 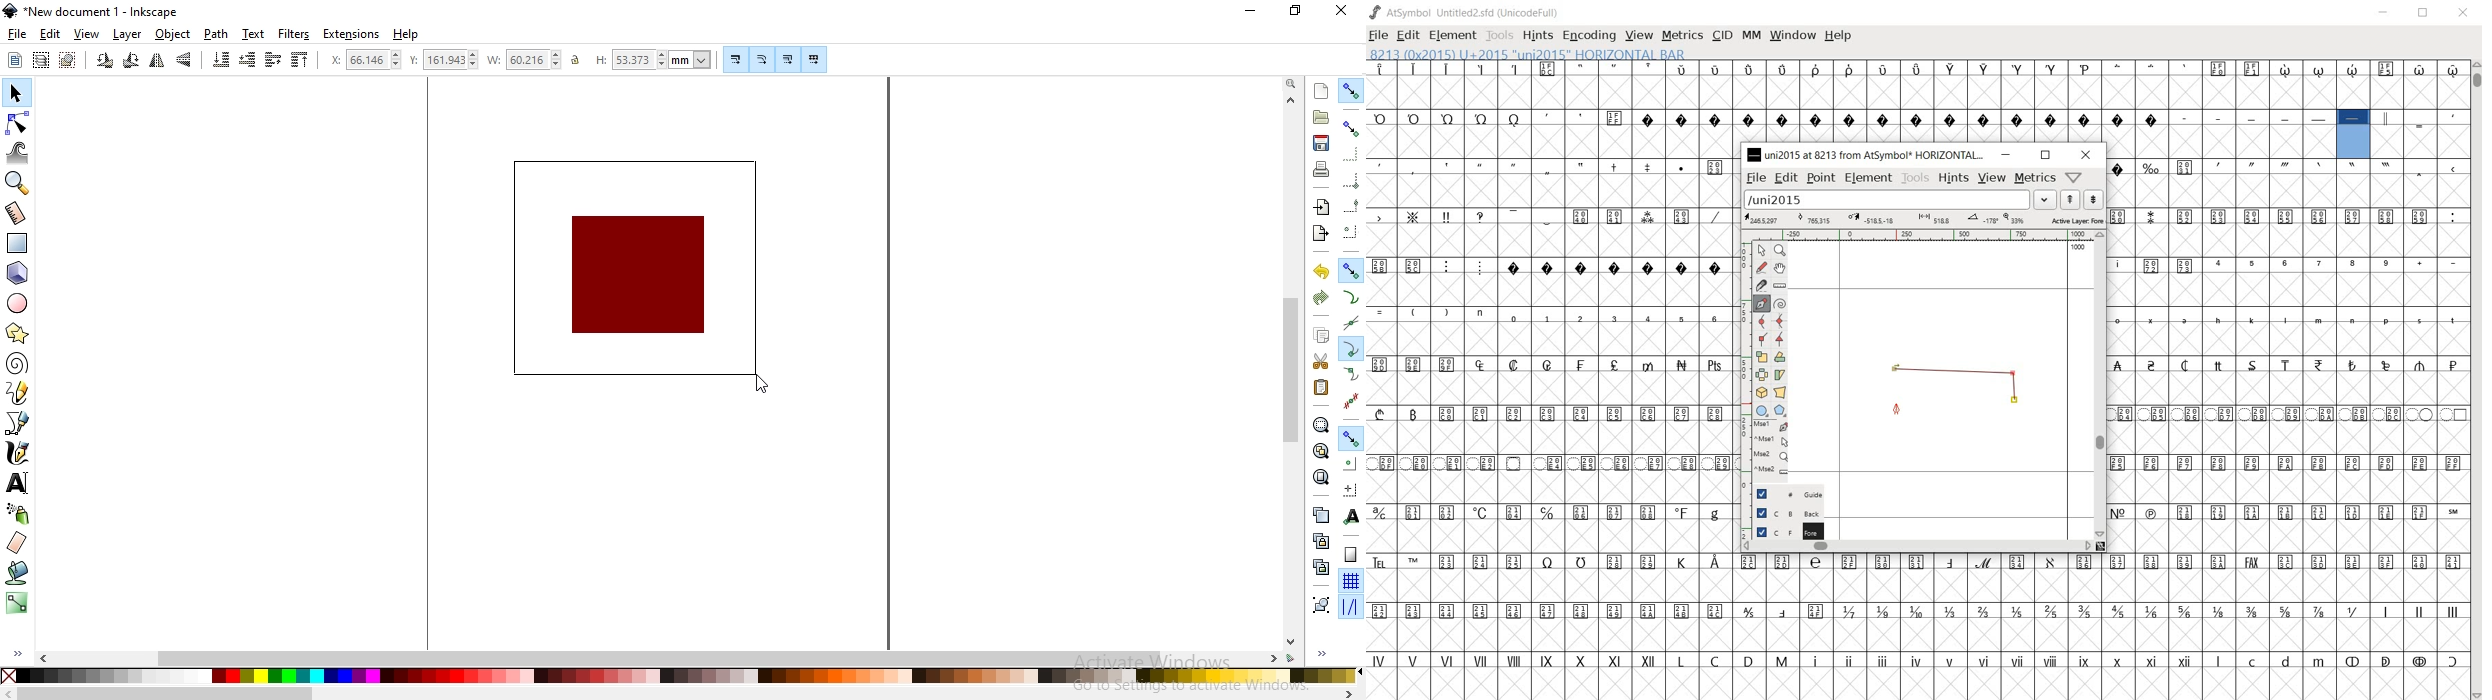 I want to click on mm, so click(x=692, y=59).